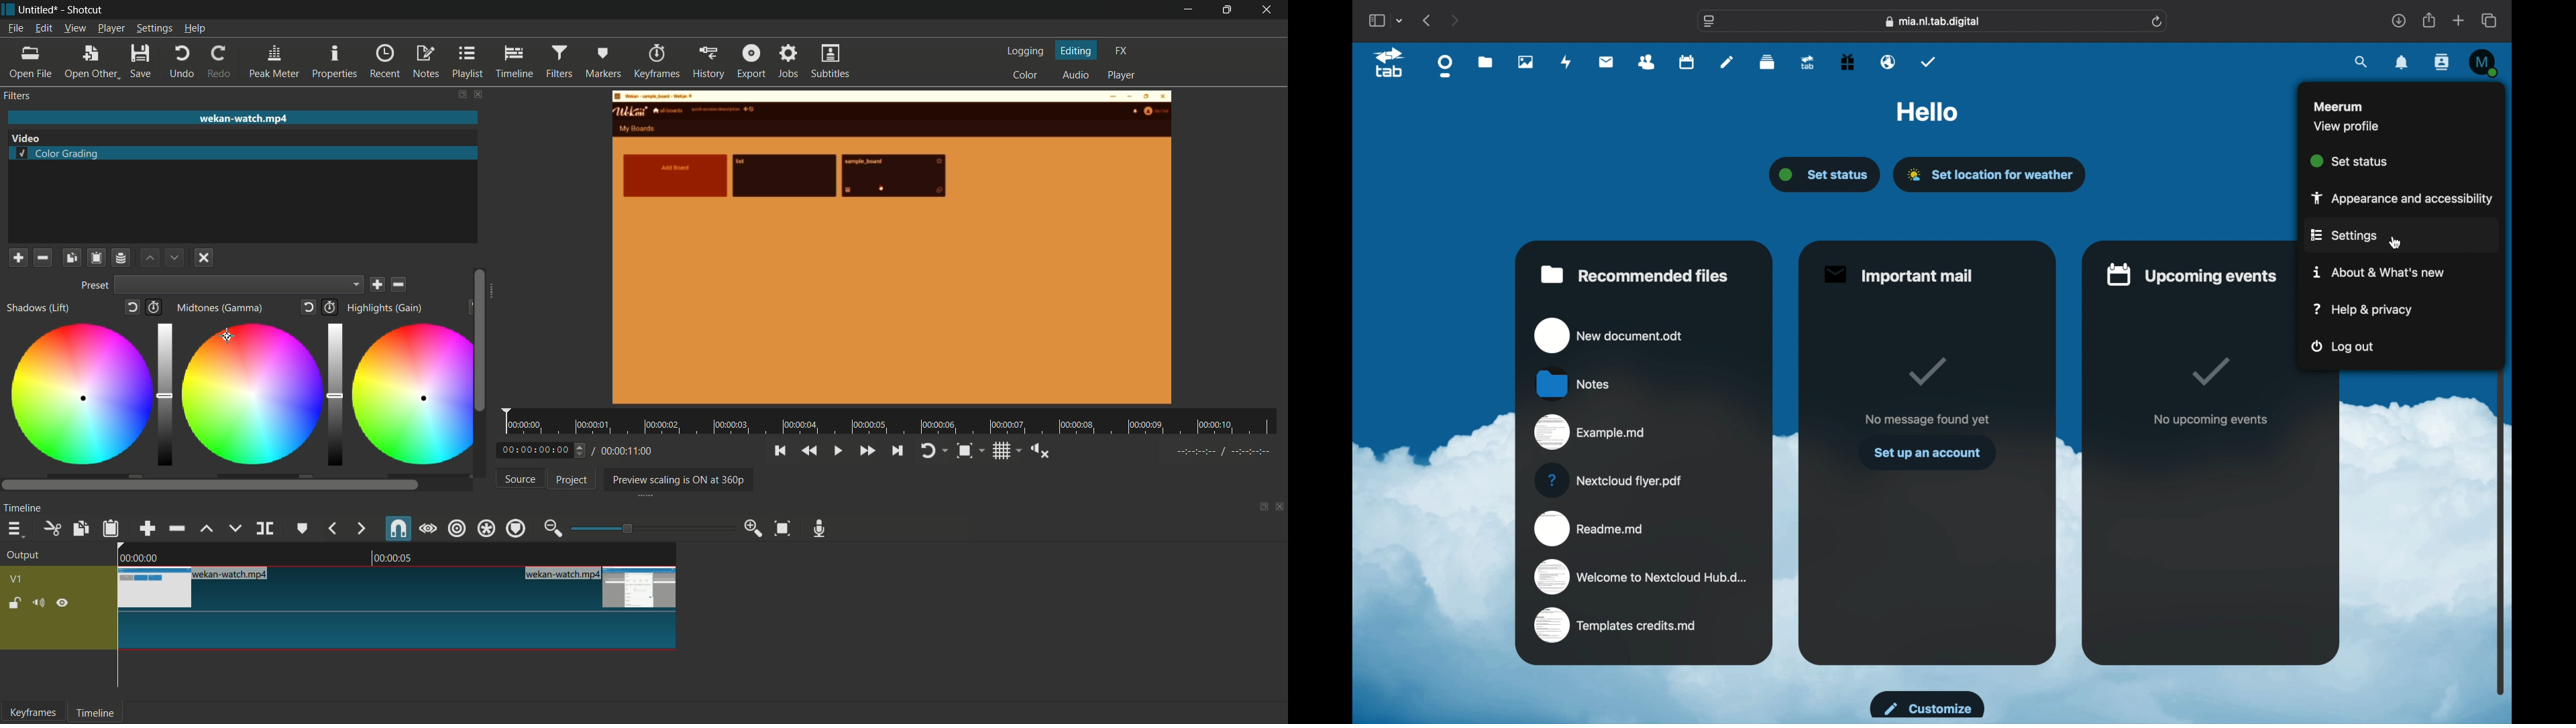  I want to click on scroll bar, so click(211, 485).